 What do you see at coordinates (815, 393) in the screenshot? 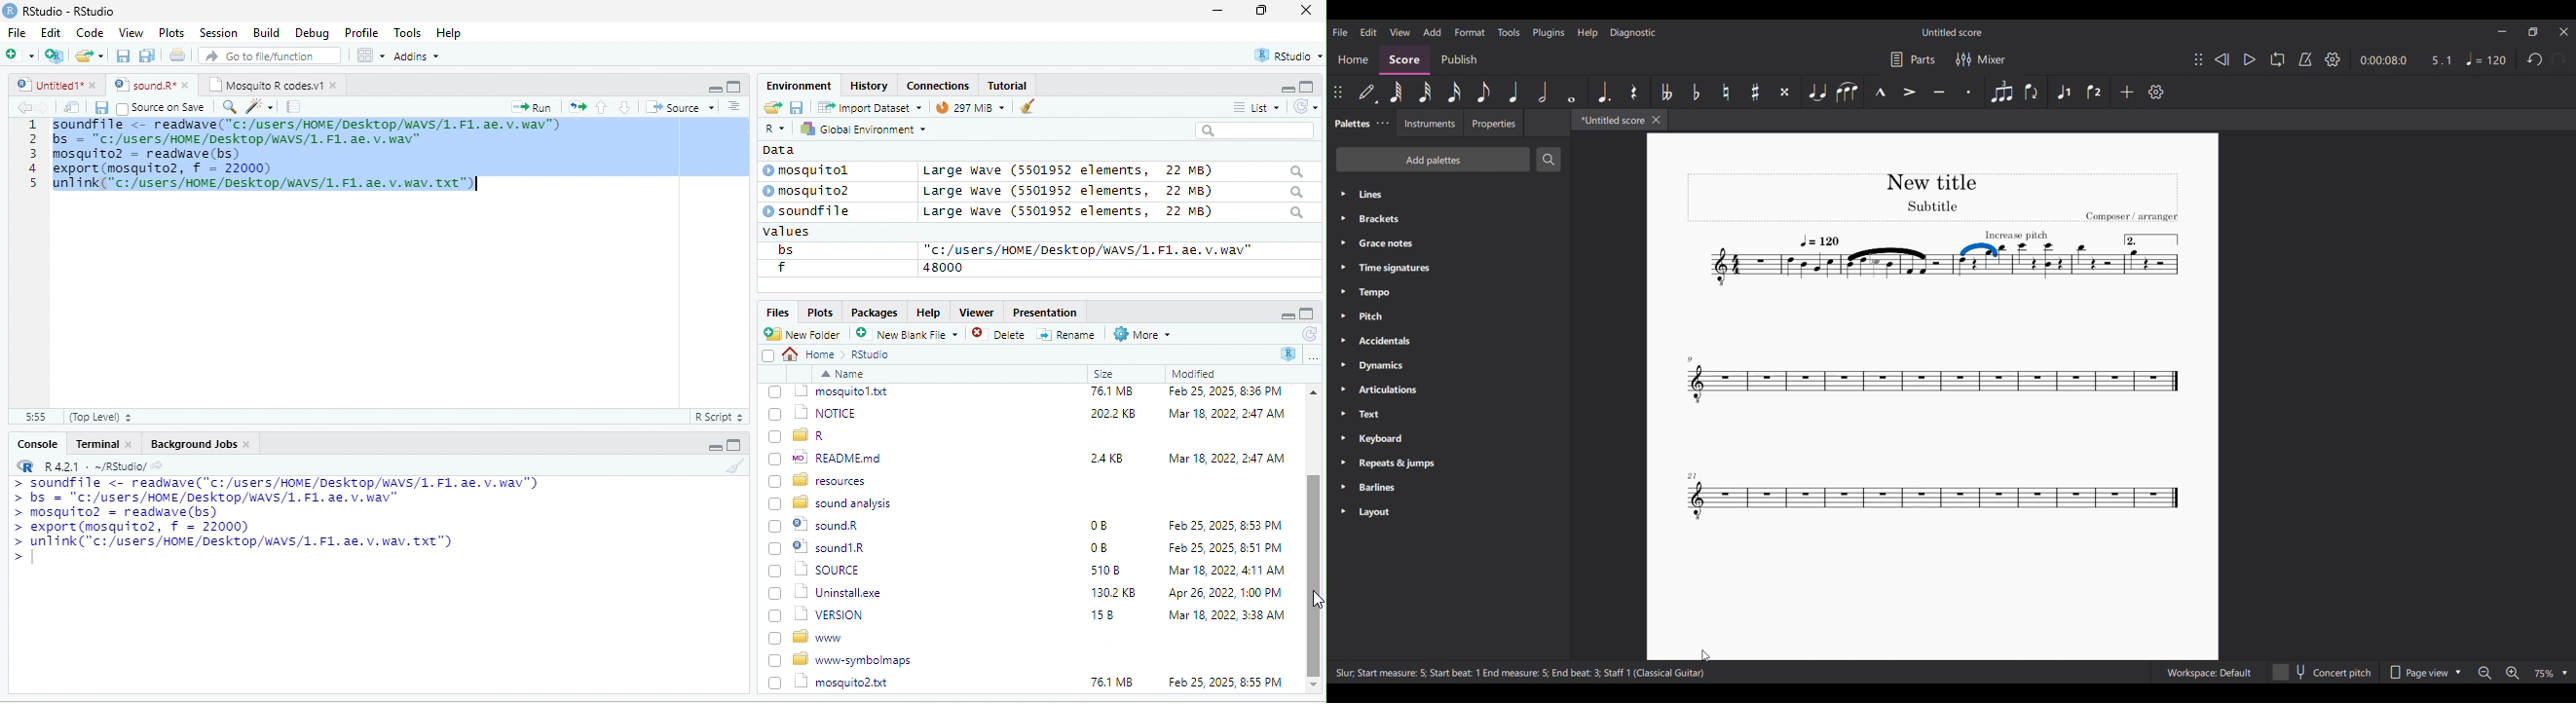
I see `go back` at bounding box center [815, 393].